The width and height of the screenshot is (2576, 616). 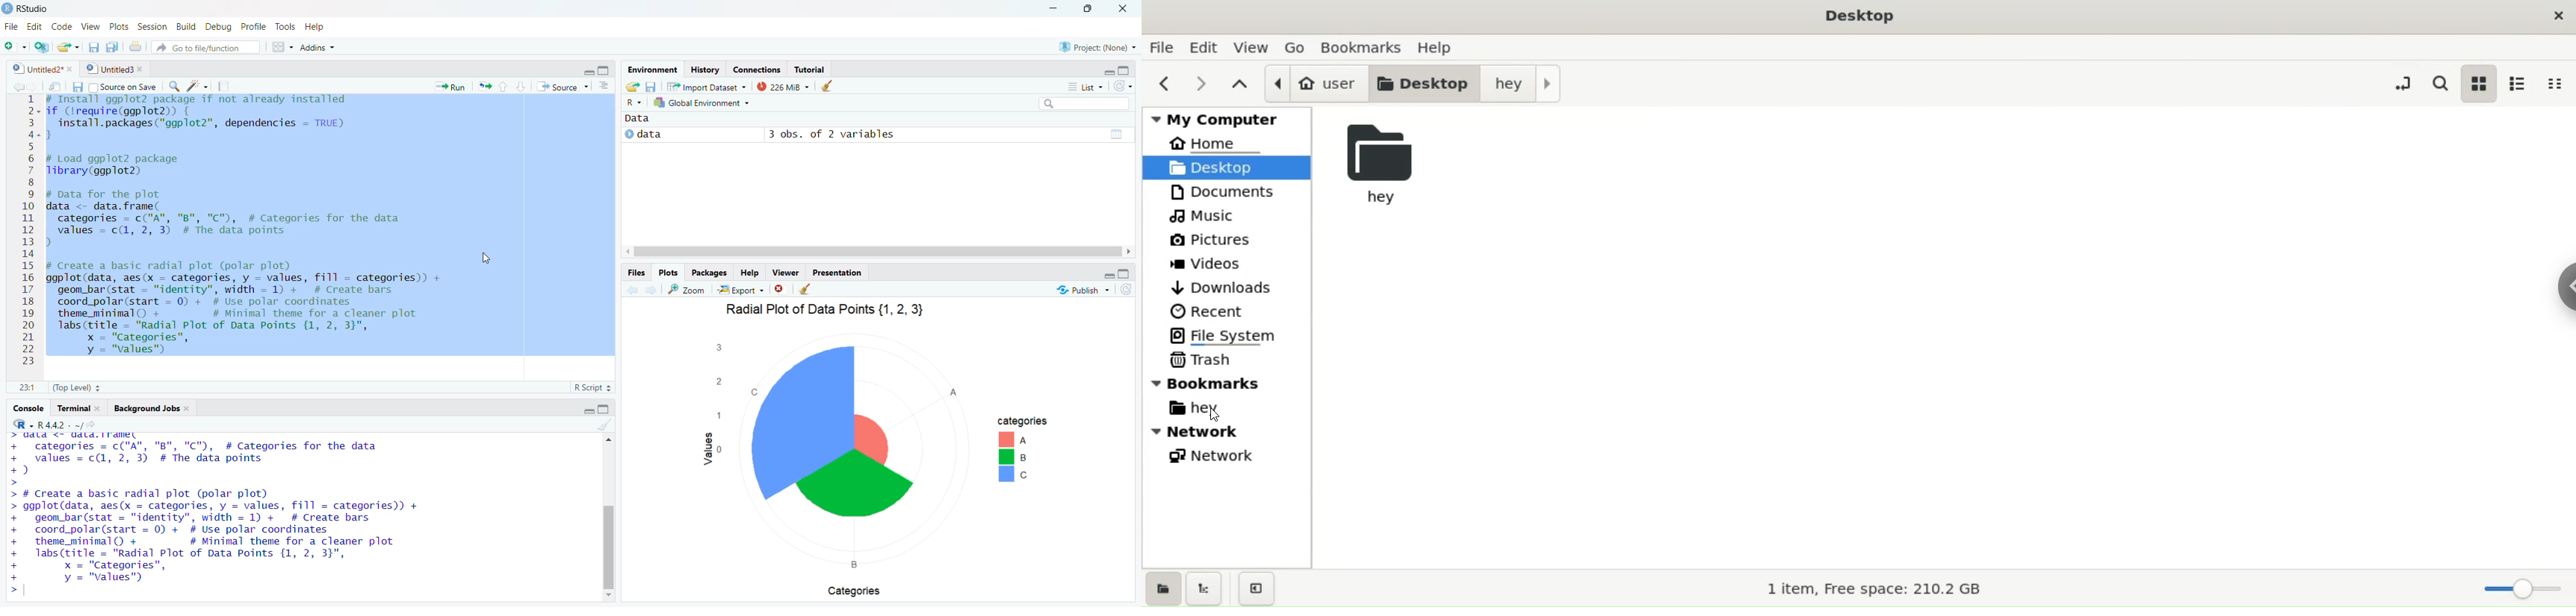 What do you see at coordinates (606, 408) in the screenshot?
I see `Maximize` at bounding box center [606, 408].